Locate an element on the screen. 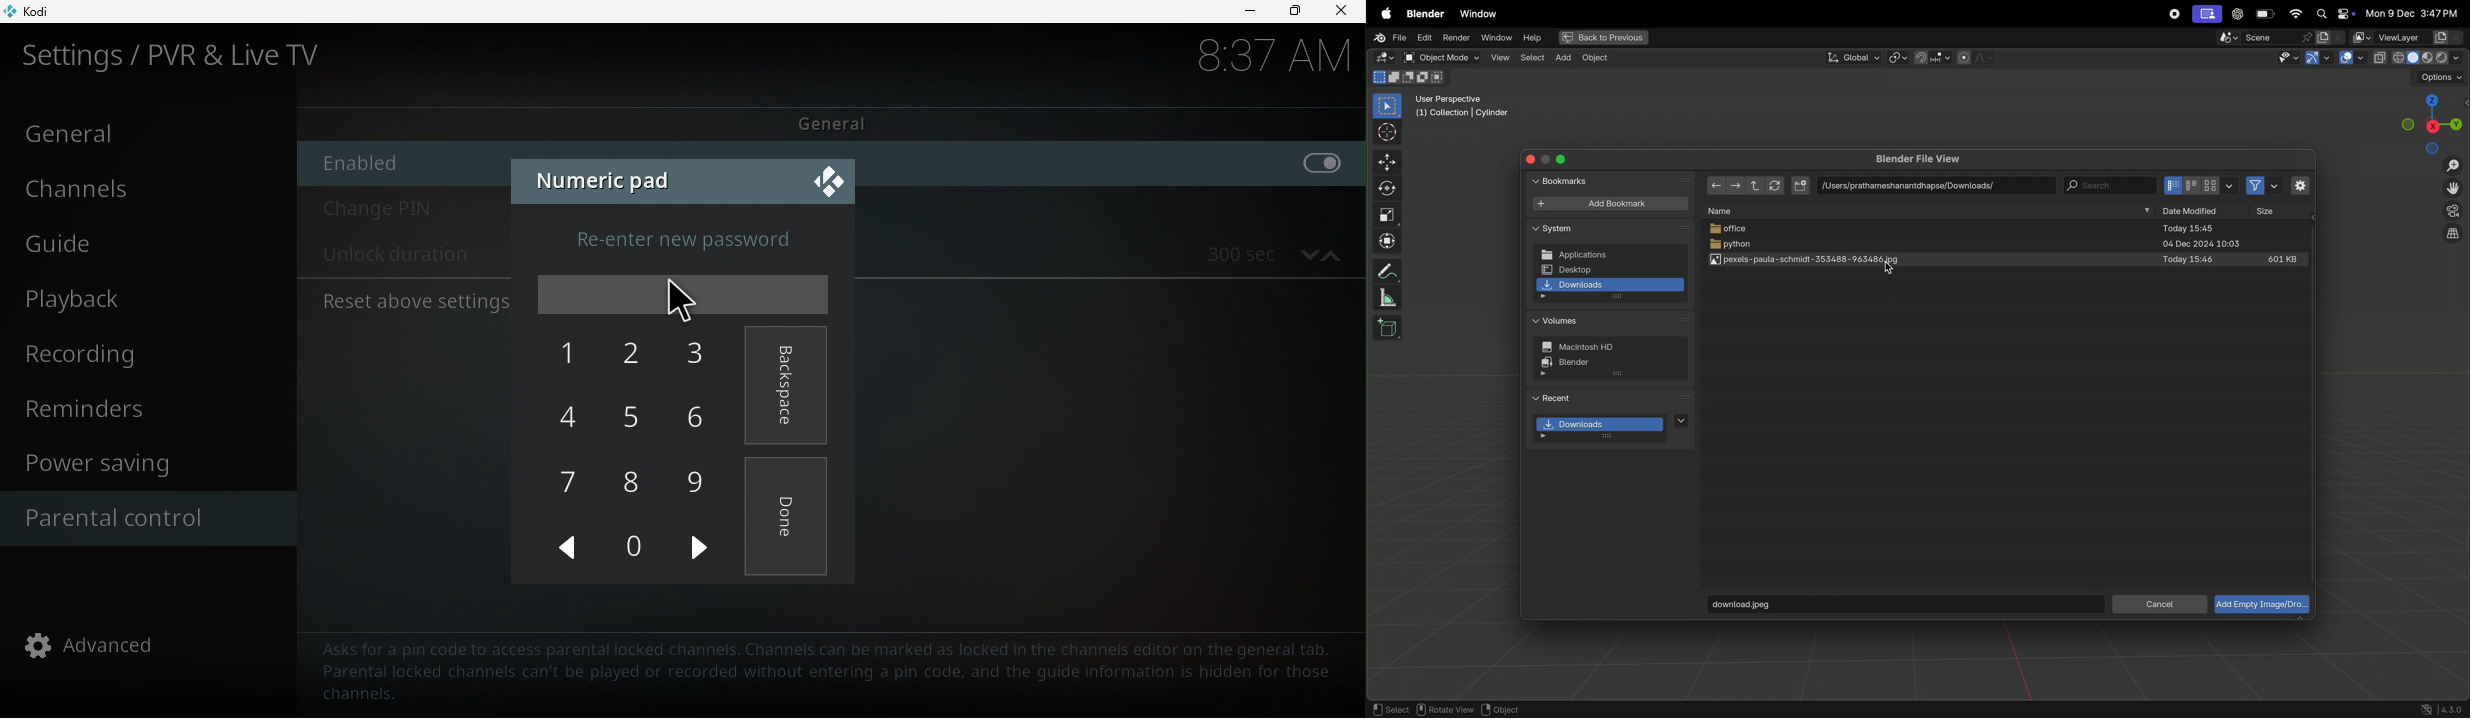 This screenshot has height=728, width=2492. rotate is located at coordinates (1385, 187).